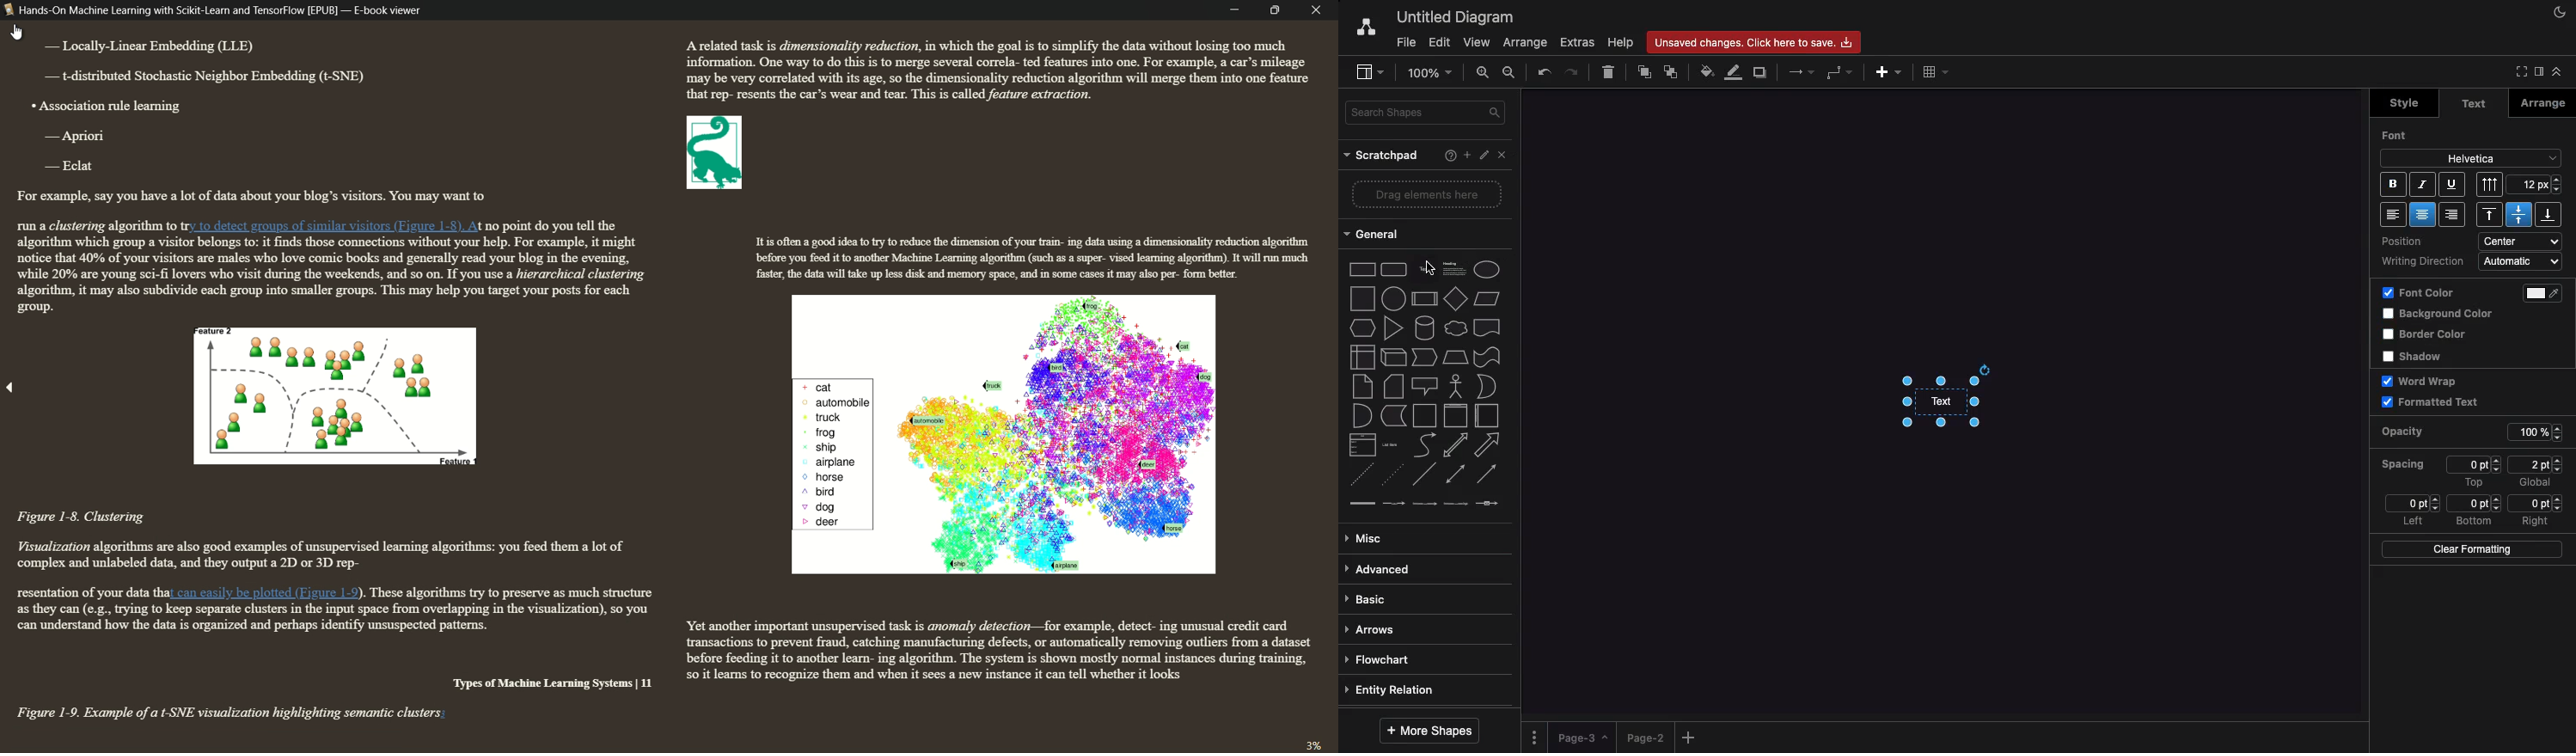 The image size is (2576, 756). I want to click on Center aligned, so click(2425, 214).